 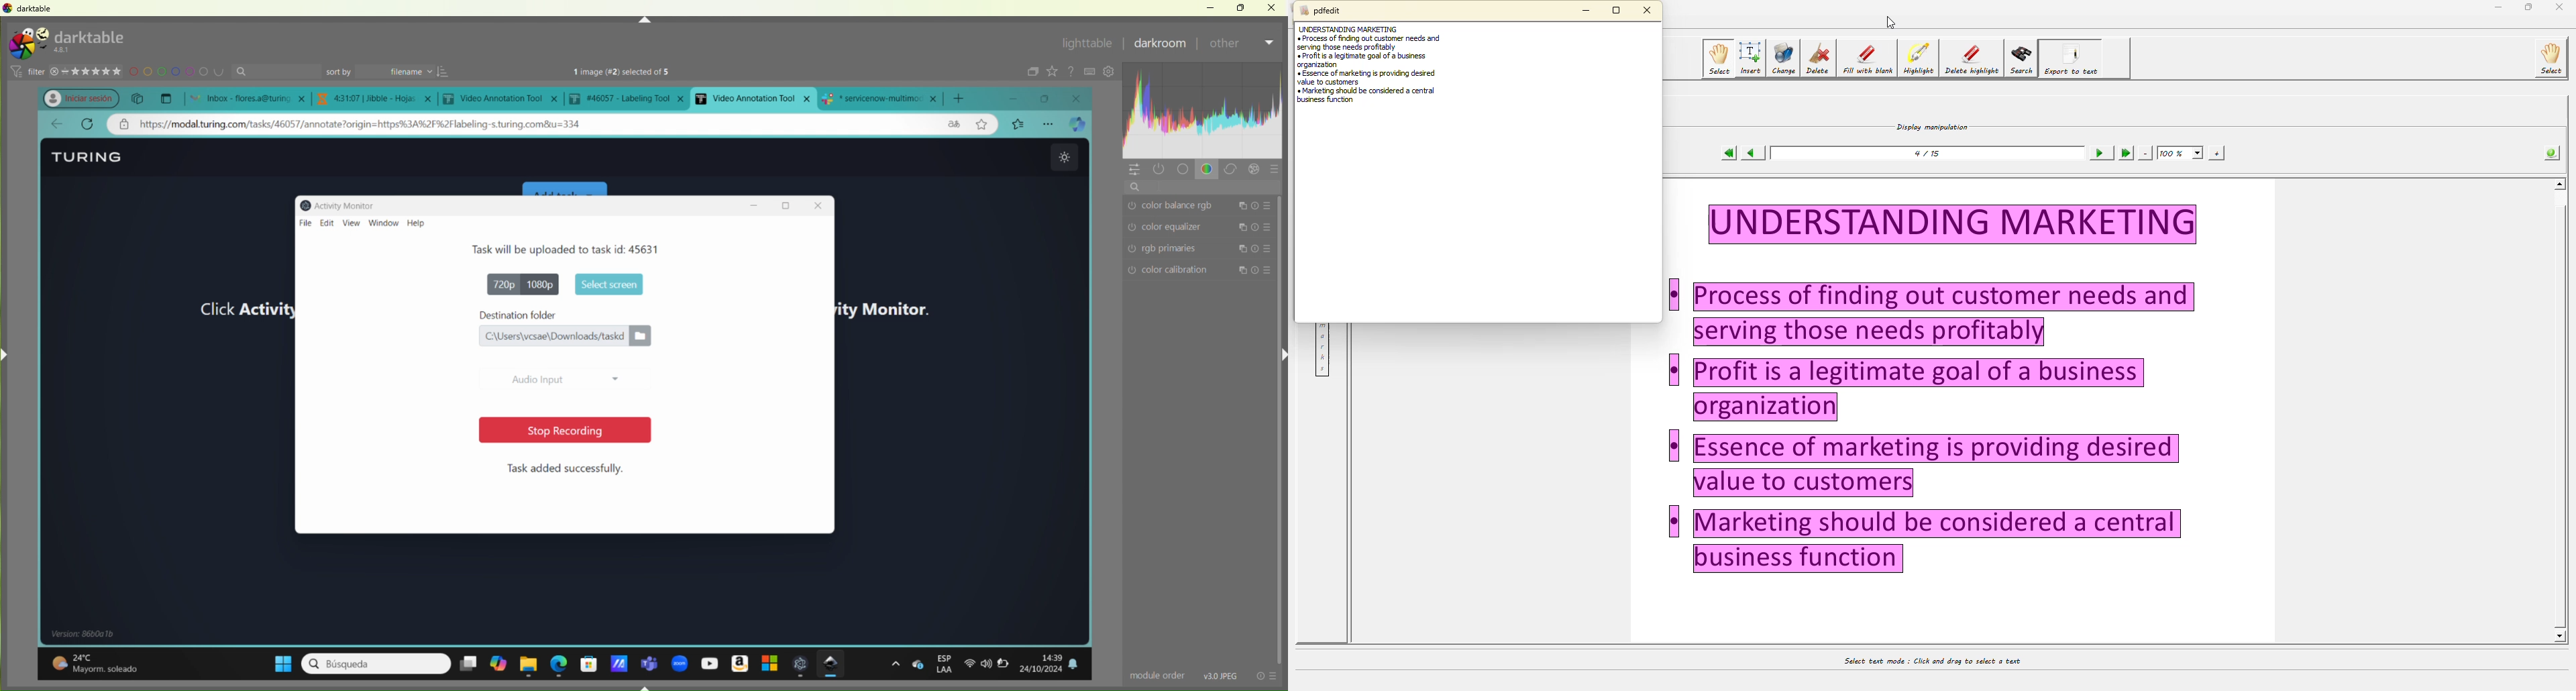 What do you see at coordinates (1268, 675) in the screenshot?
I see `info` at bounding box center [1268, 675].